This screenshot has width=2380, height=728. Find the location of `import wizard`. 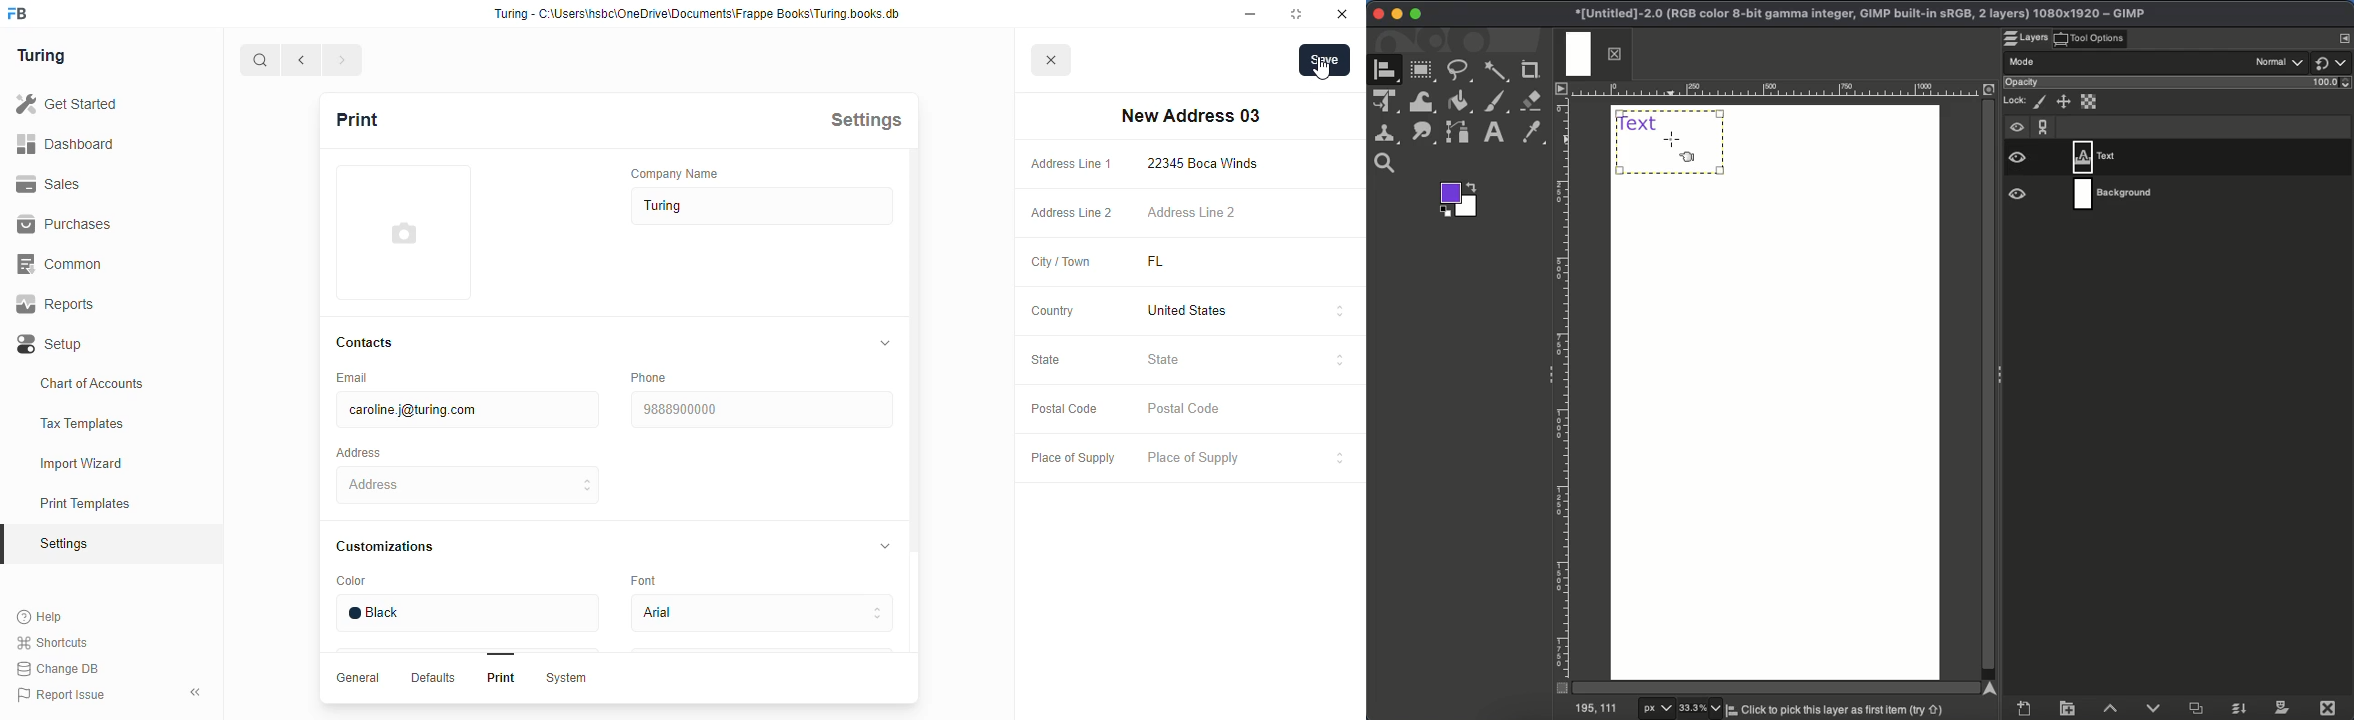

import wizard is located at coordinates (82, 464).